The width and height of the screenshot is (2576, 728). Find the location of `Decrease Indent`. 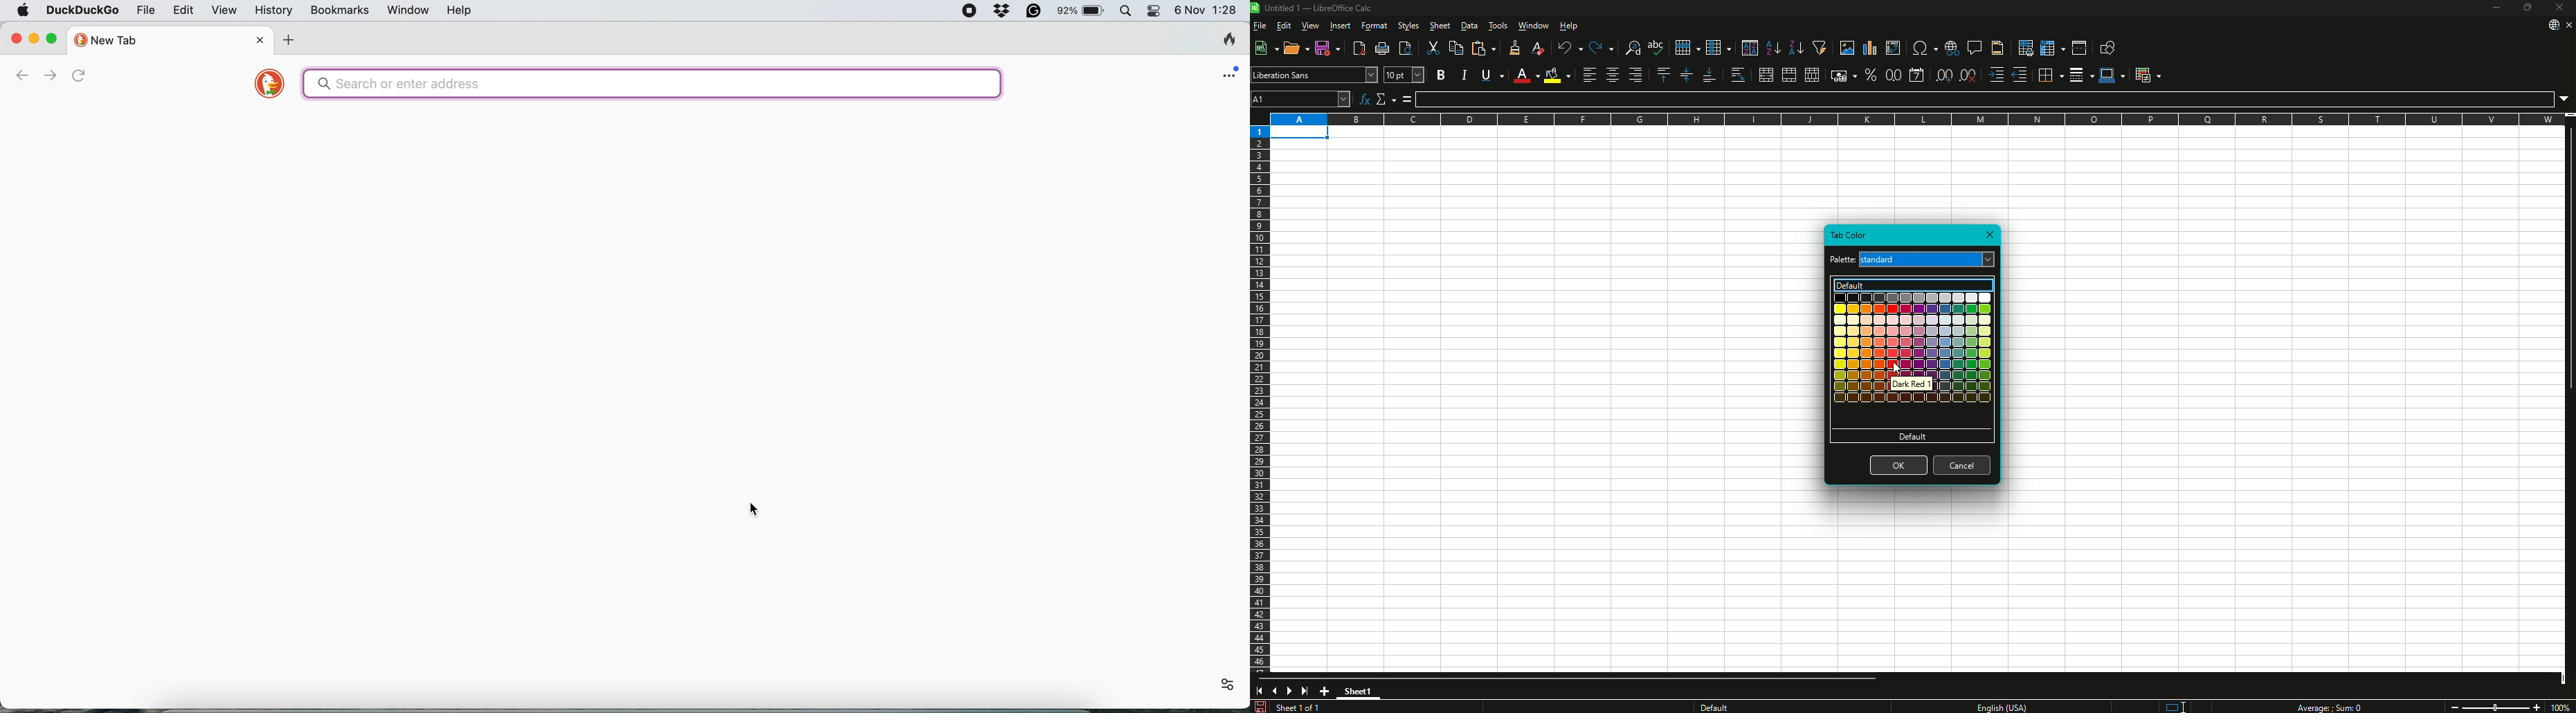

Decrease Indent is located at coordinates (2020, 75).